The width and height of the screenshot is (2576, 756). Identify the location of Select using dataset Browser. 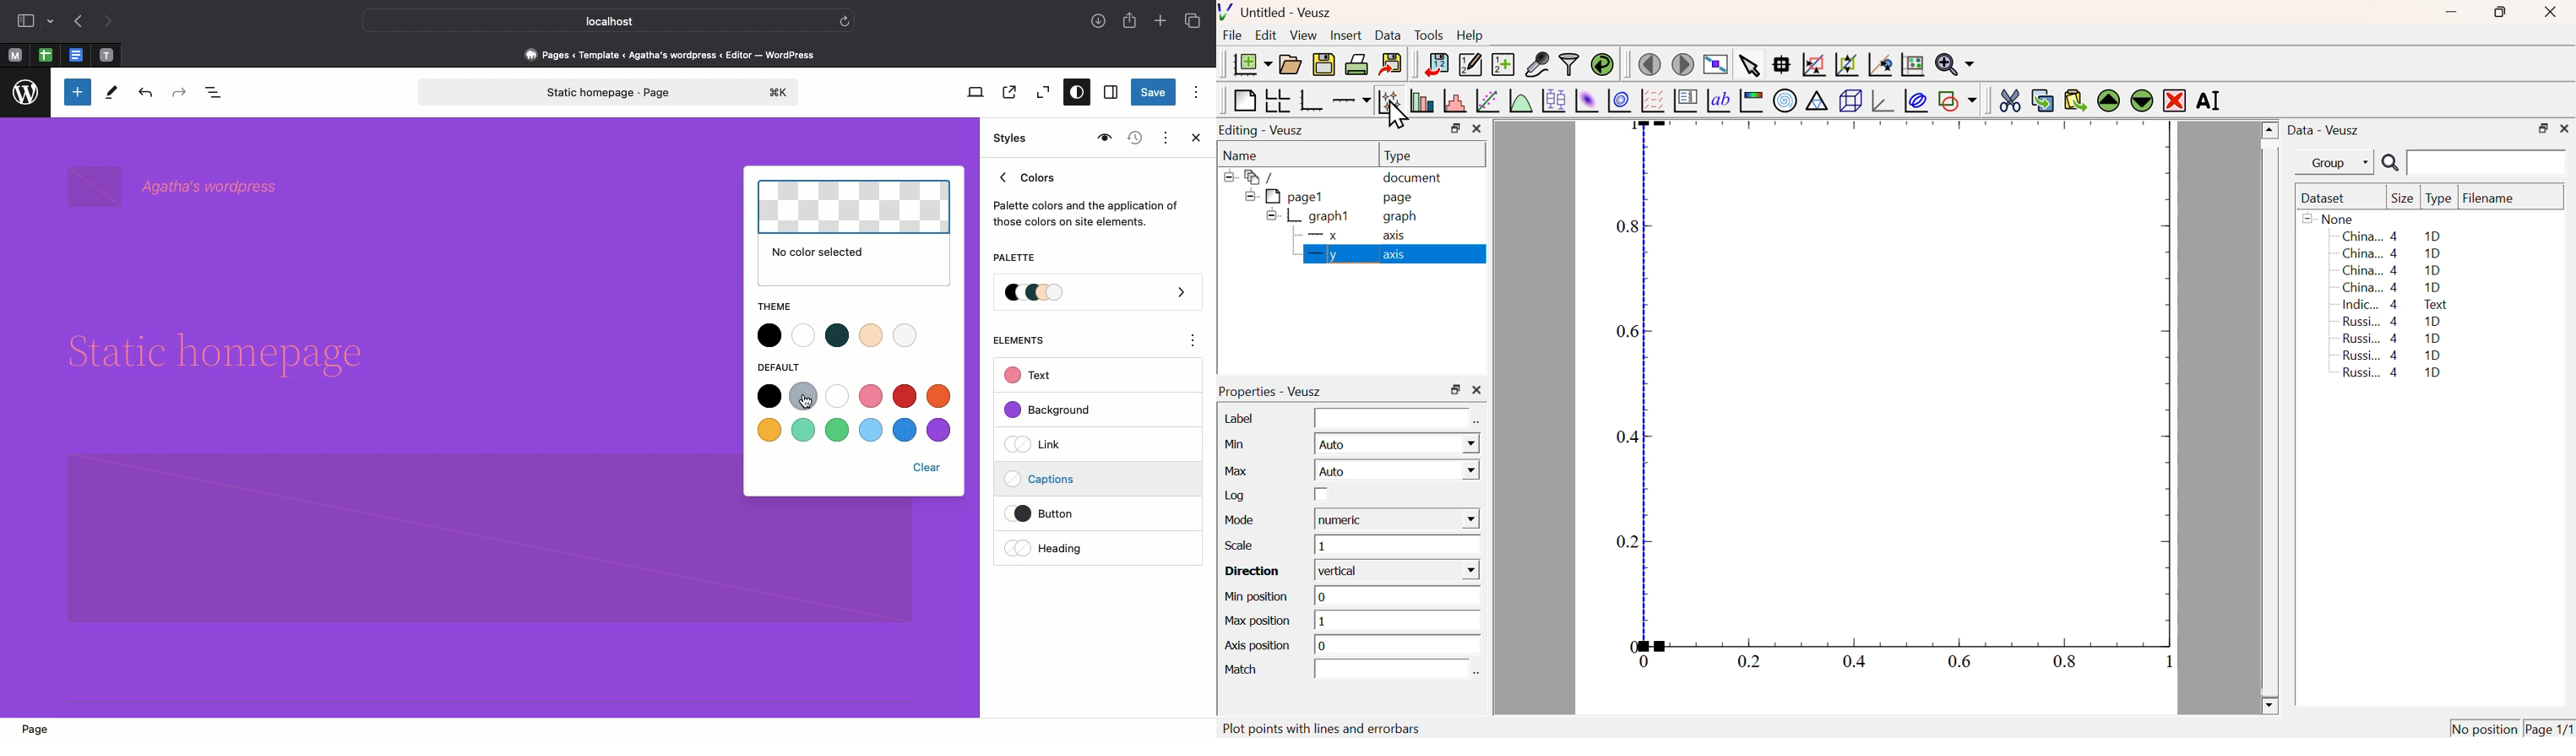
(1477, 673).